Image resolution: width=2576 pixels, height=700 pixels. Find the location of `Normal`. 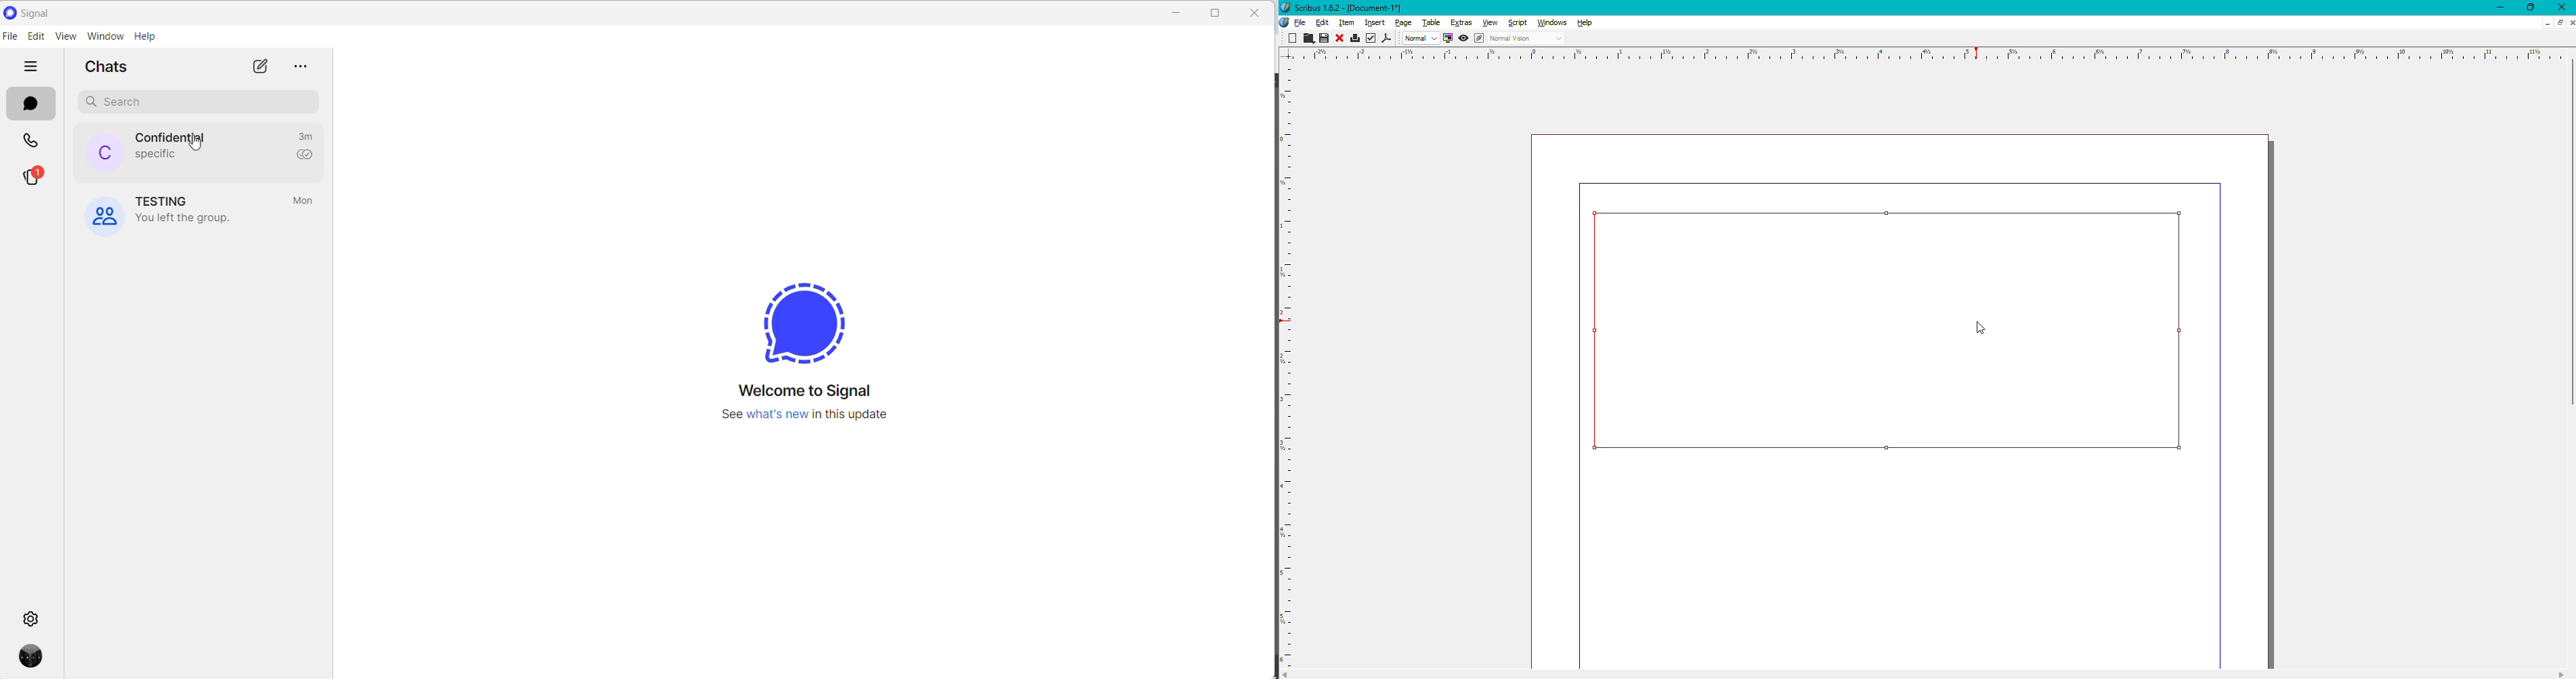

Normal is located at coordinates (1419, 39).